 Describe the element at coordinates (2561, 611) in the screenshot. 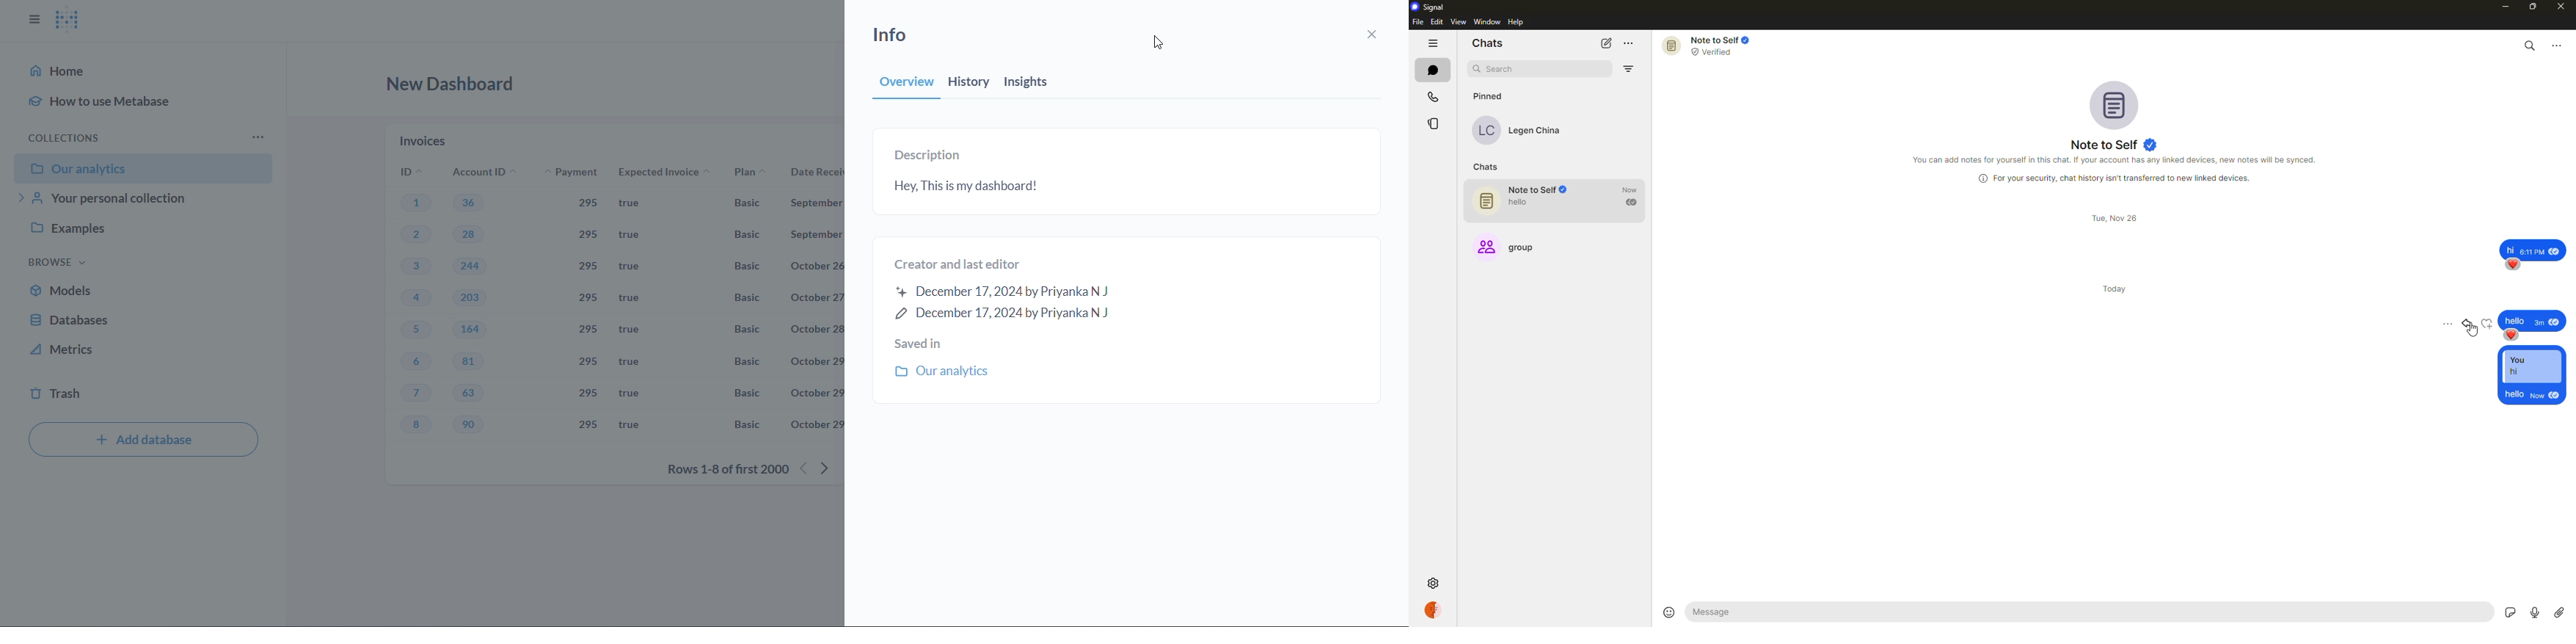

I see `attach` at that location.